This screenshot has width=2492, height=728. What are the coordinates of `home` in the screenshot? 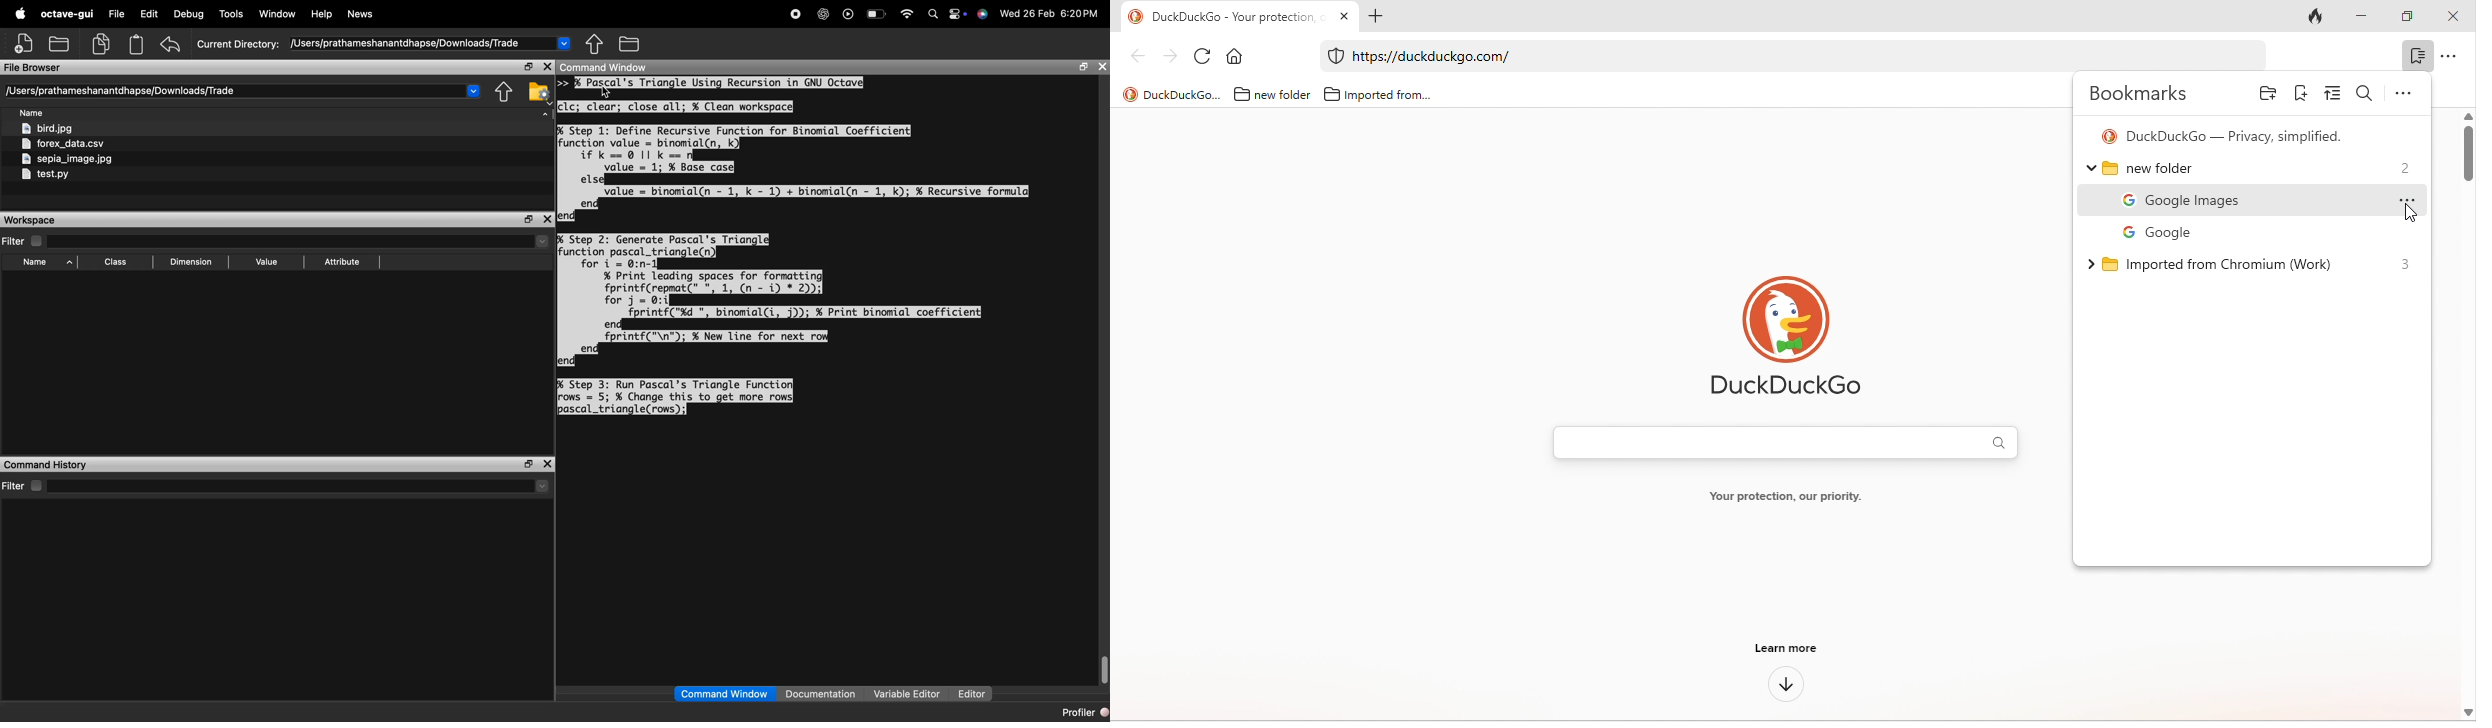 It's located at (1237, 55).